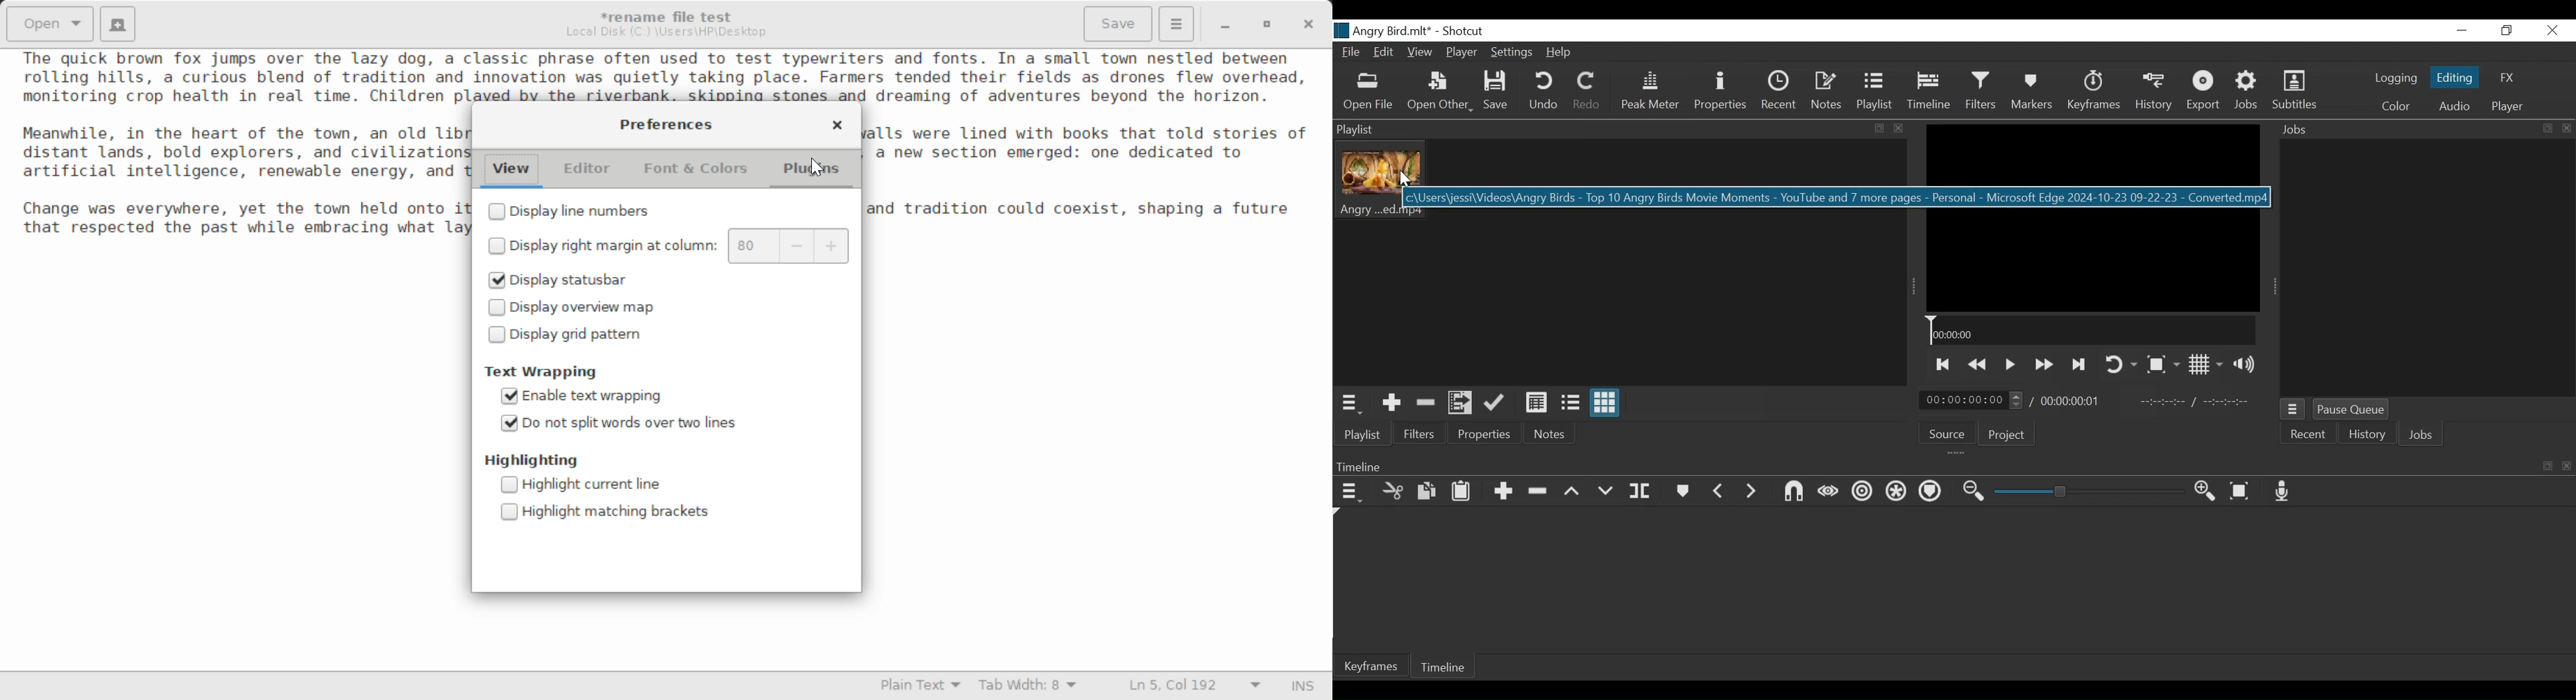 The image size is (2576, 700). Describe the element at coordinates (1350, 51) in the screenshot. I see `File` at that location.